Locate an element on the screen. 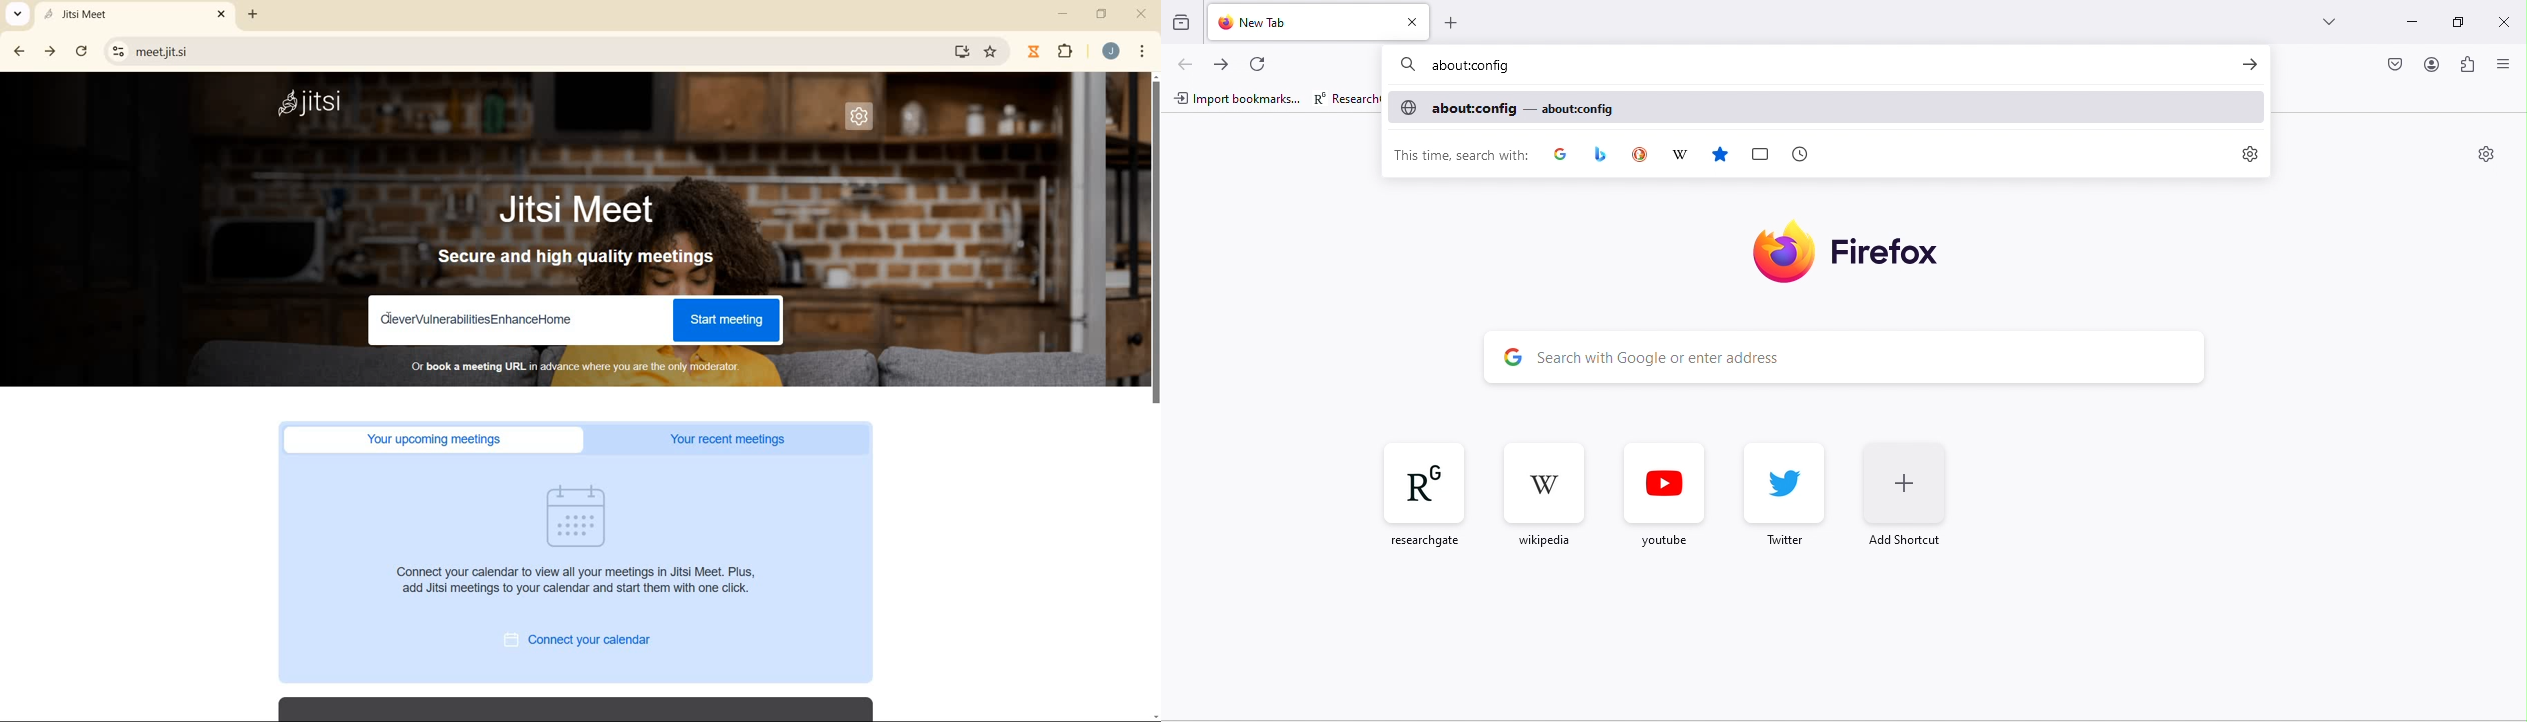 The image size is (2548, 728). CUSTOMIZE GOOGLE CHROME is located at coordinates (1142, 51).